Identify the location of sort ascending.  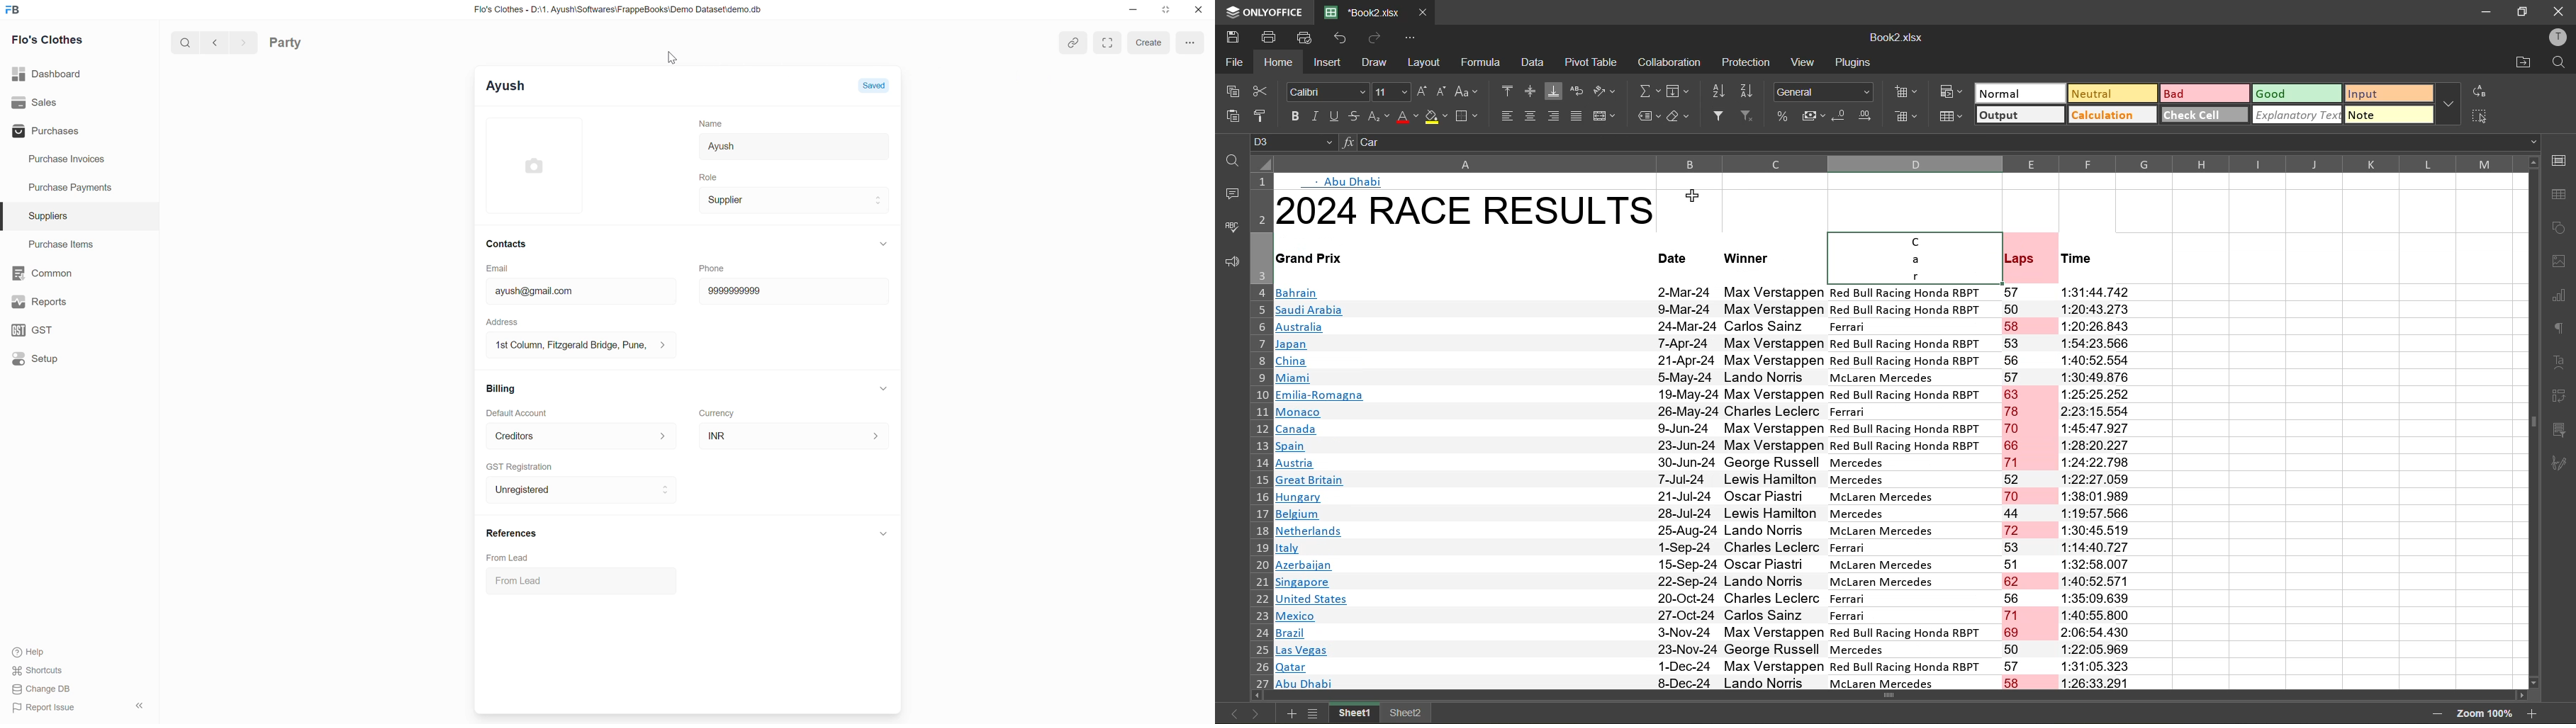
(1720, 93).